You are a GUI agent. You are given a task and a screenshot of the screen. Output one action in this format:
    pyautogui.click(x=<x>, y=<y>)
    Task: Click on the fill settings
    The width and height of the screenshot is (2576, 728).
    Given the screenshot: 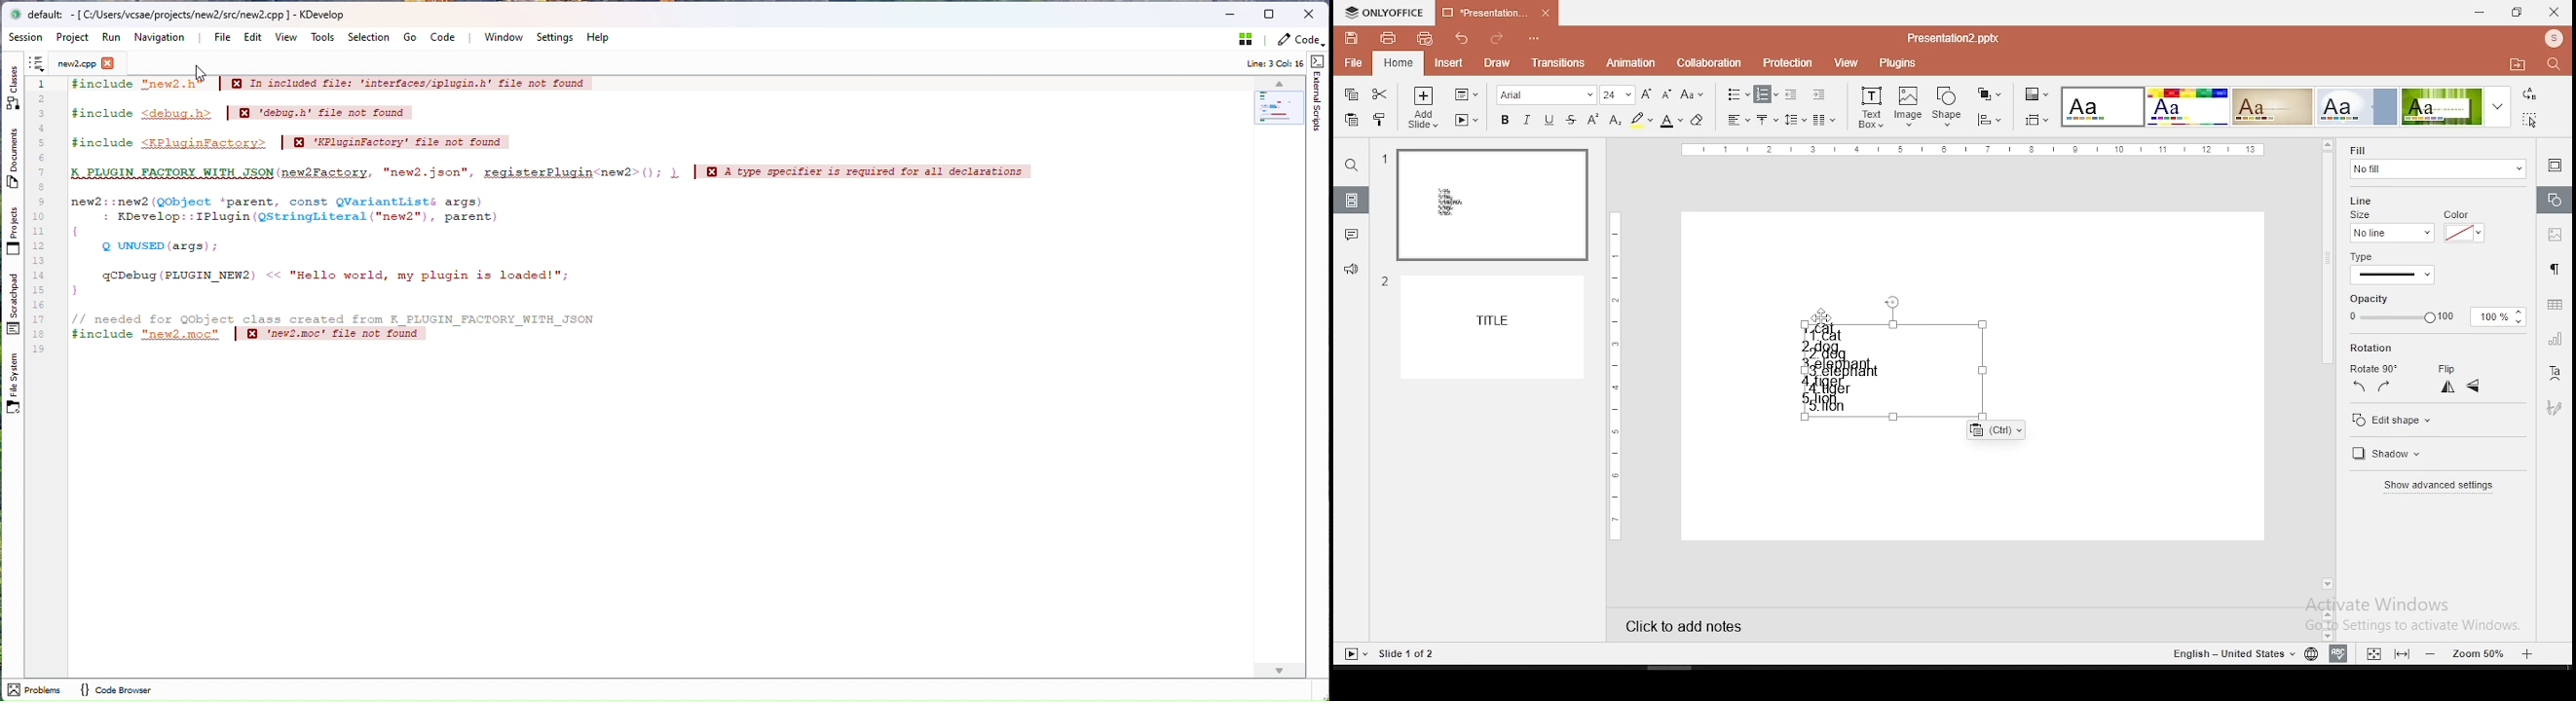 What is the action you would take?
    pyautogui.click(x=2435, y=160)
    